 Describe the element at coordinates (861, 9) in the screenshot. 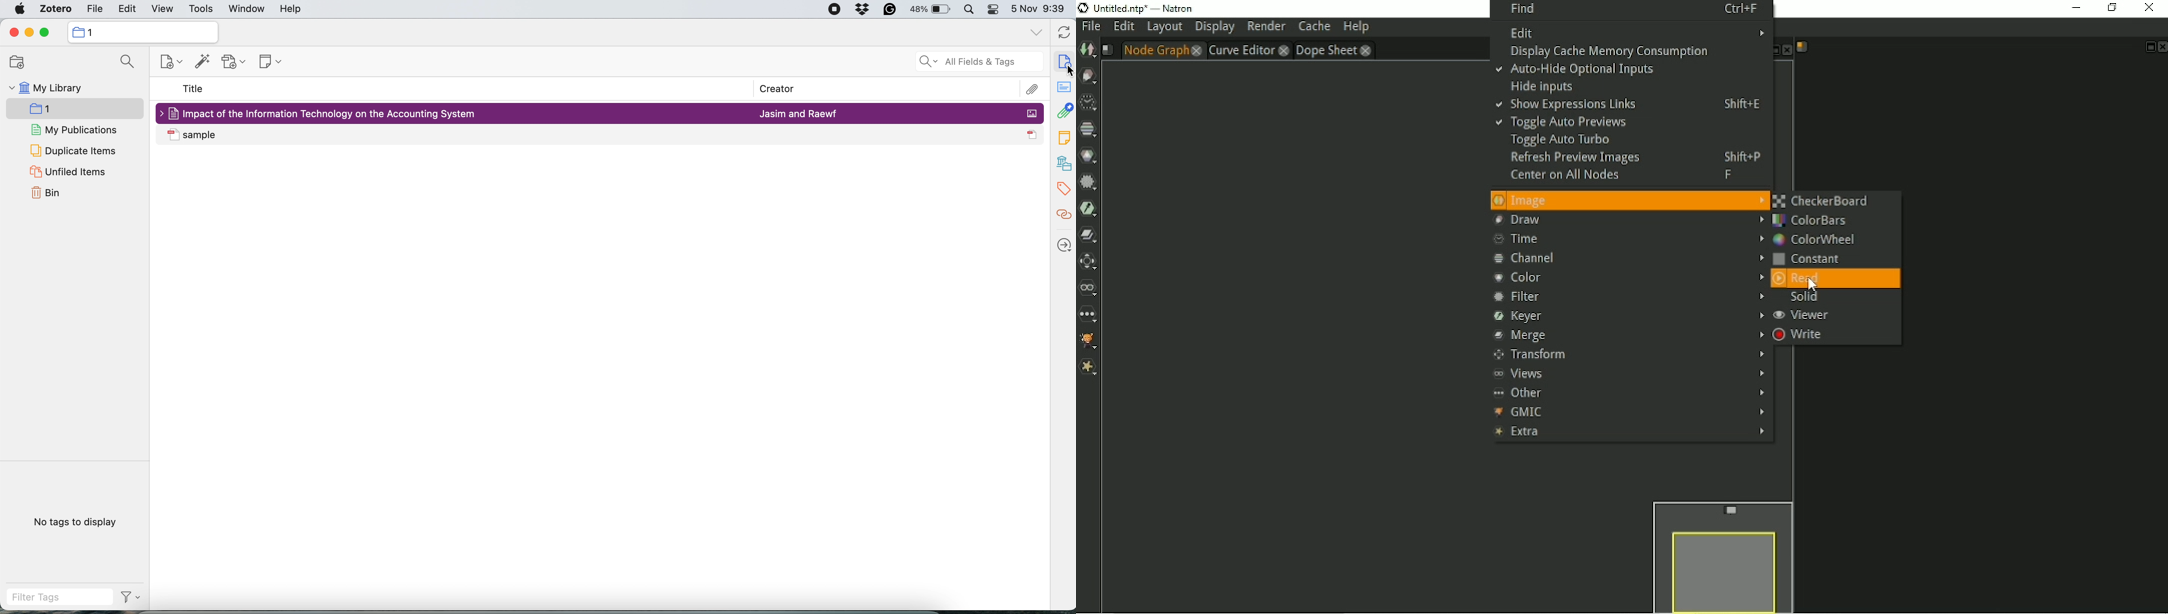

I see `dropbox` at that location.